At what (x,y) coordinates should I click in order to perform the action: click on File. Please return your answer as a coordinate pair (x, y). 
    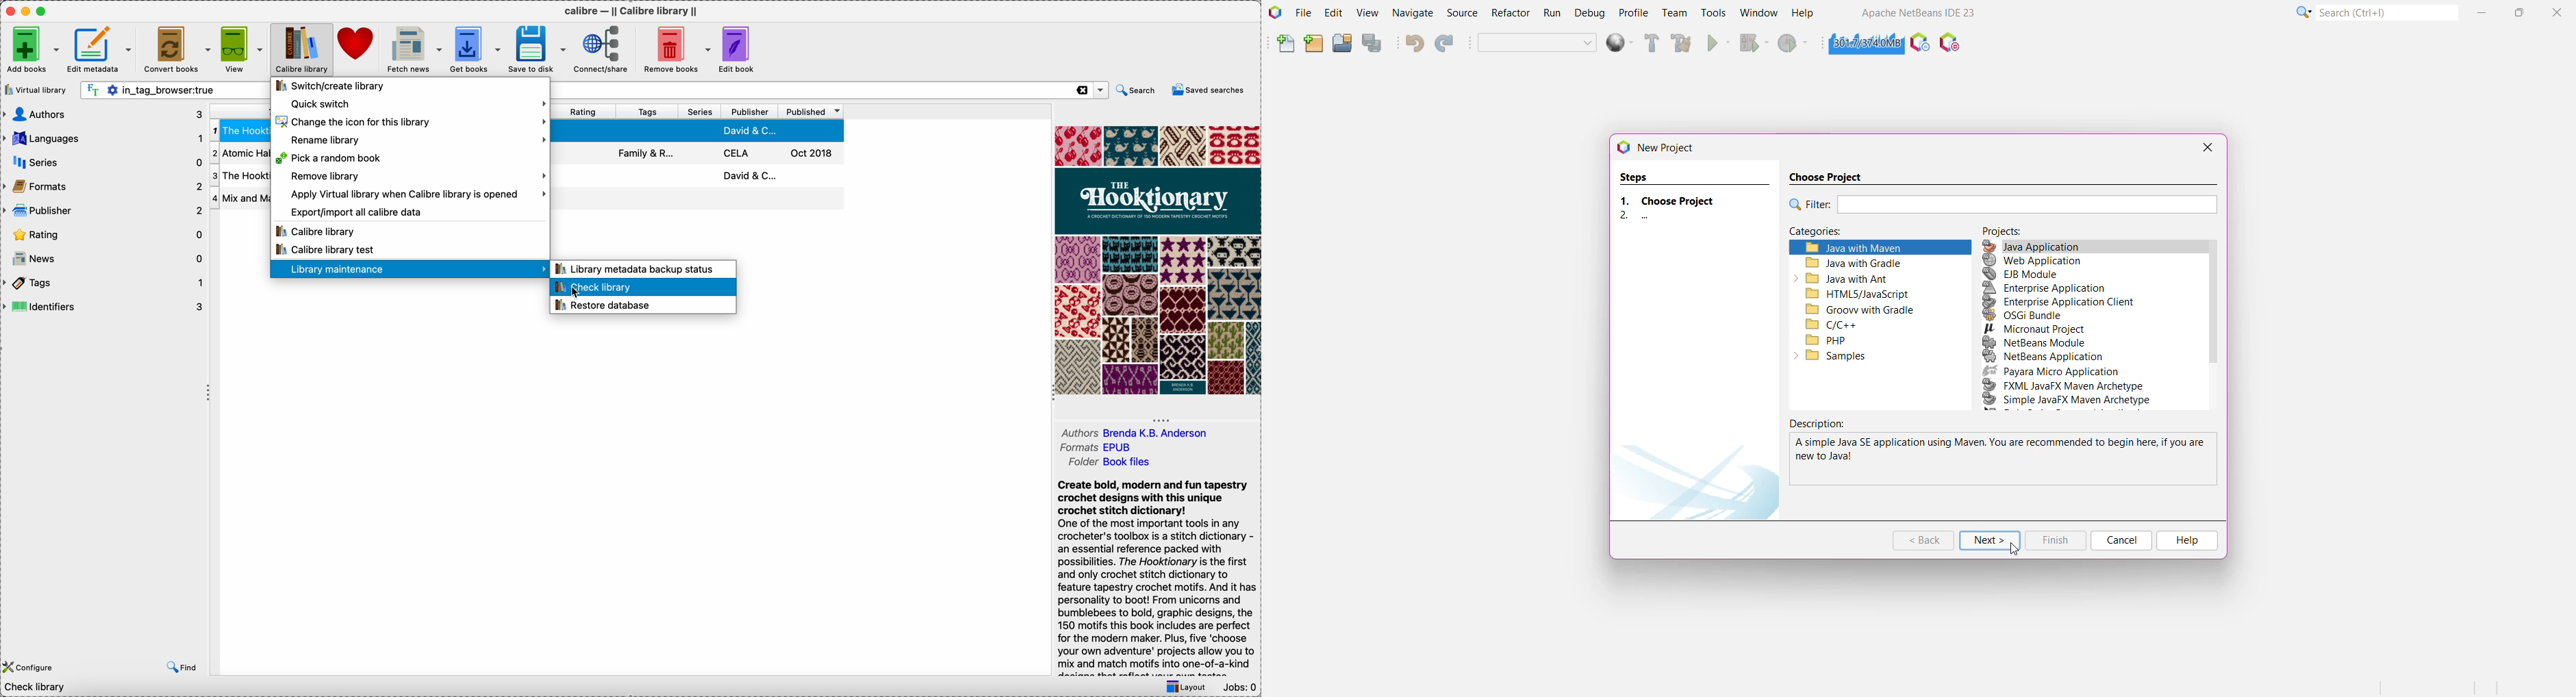
    Looking at the image, I should click on (1304, 14).